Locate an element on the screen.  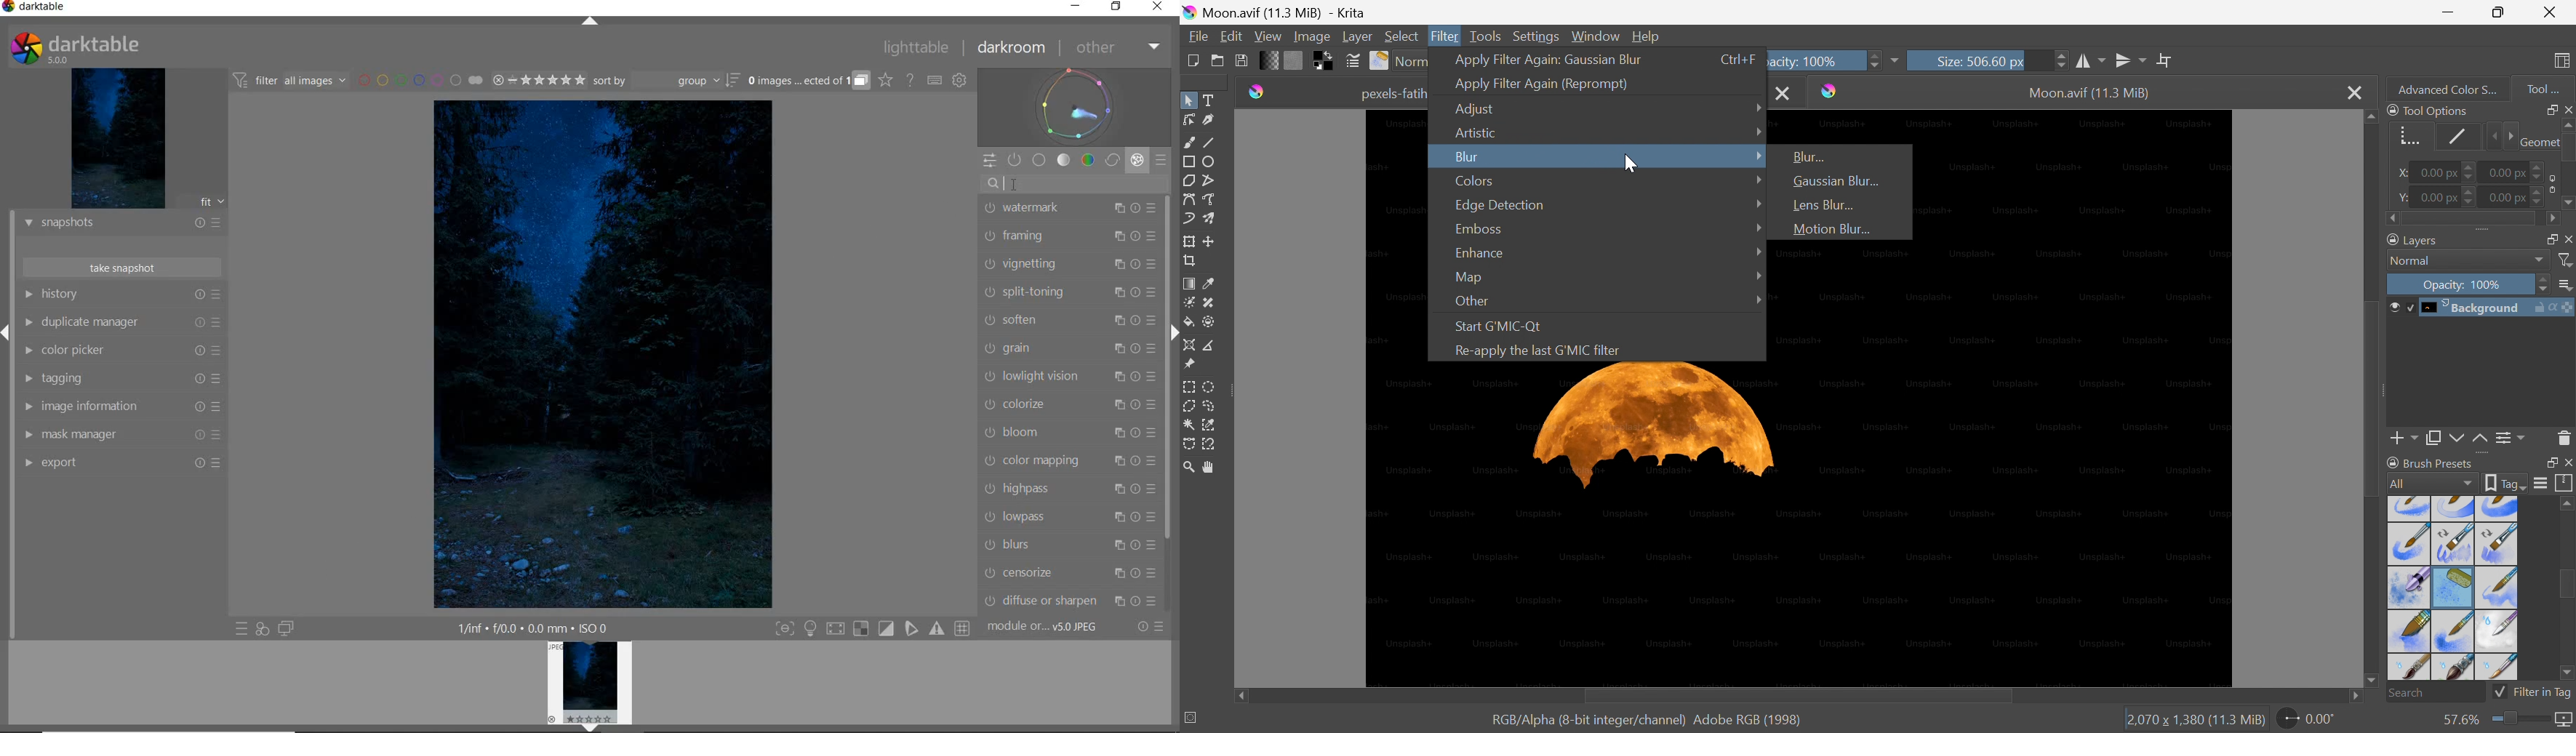
Apply filter again (Reprompt) is located at coordinates (1545, 84).